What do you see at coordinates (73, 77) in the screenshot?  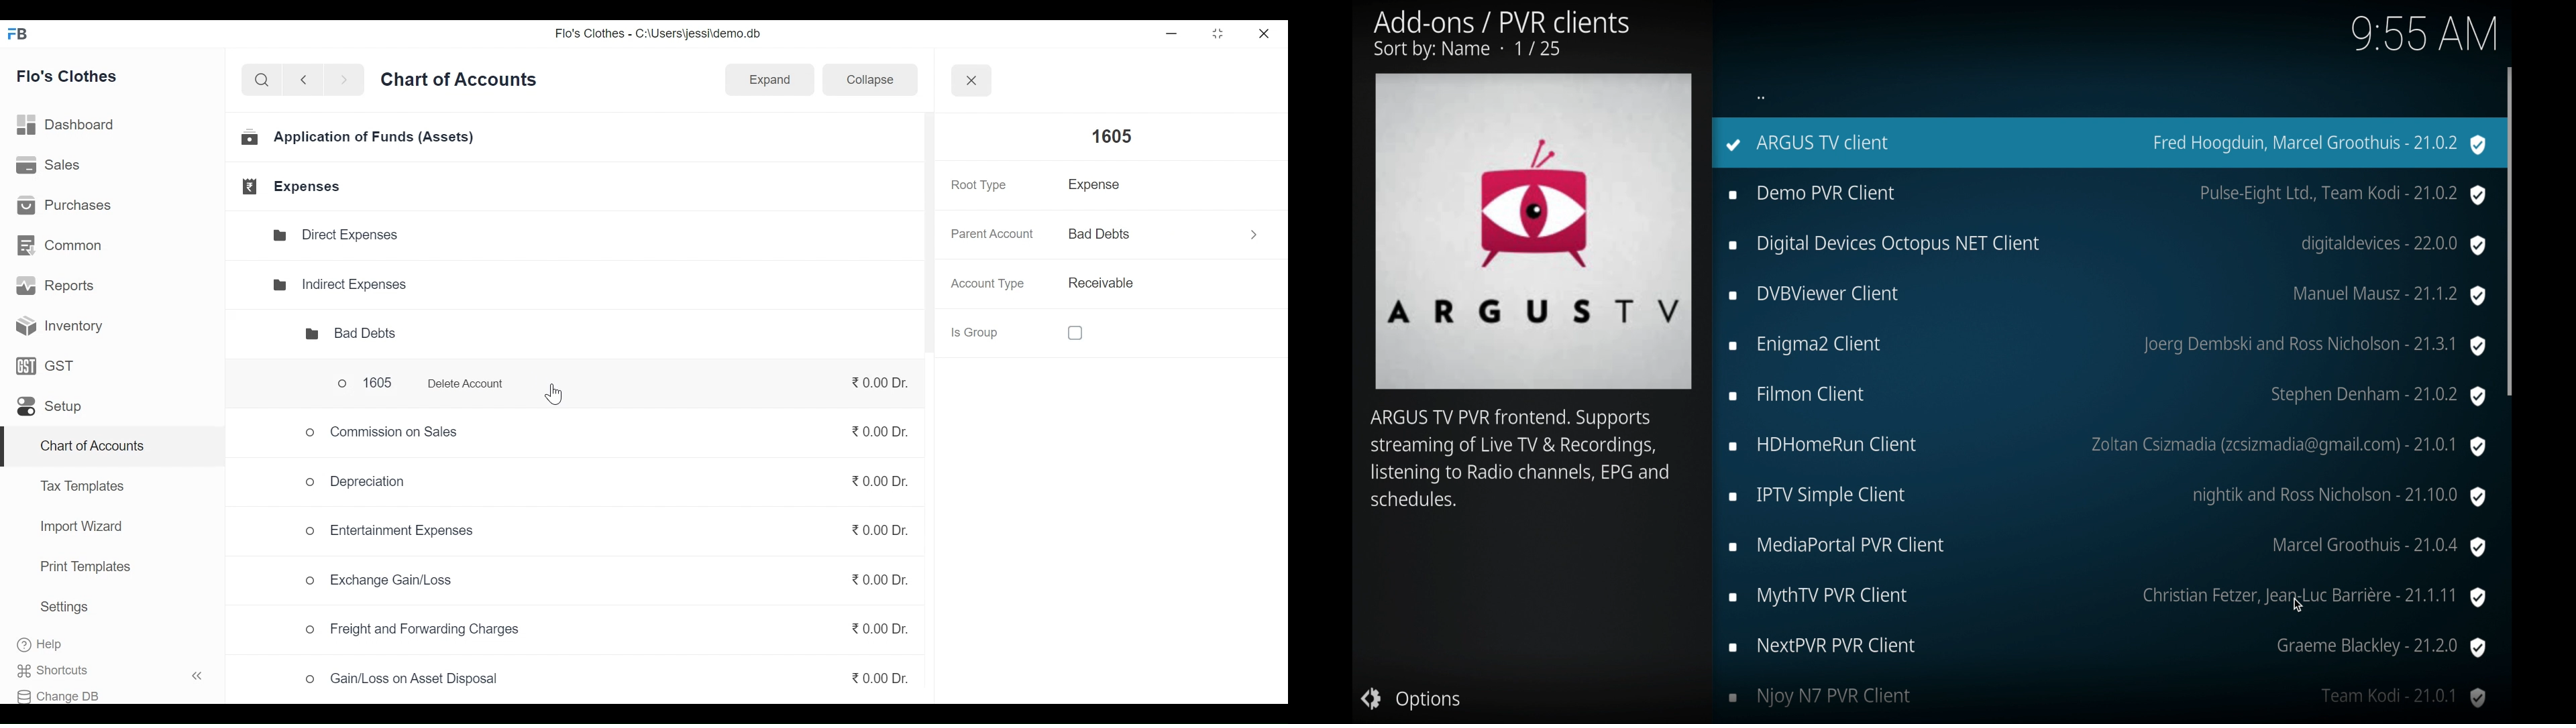 I see `Flo's Clothes` at bounding box center [73, 77].